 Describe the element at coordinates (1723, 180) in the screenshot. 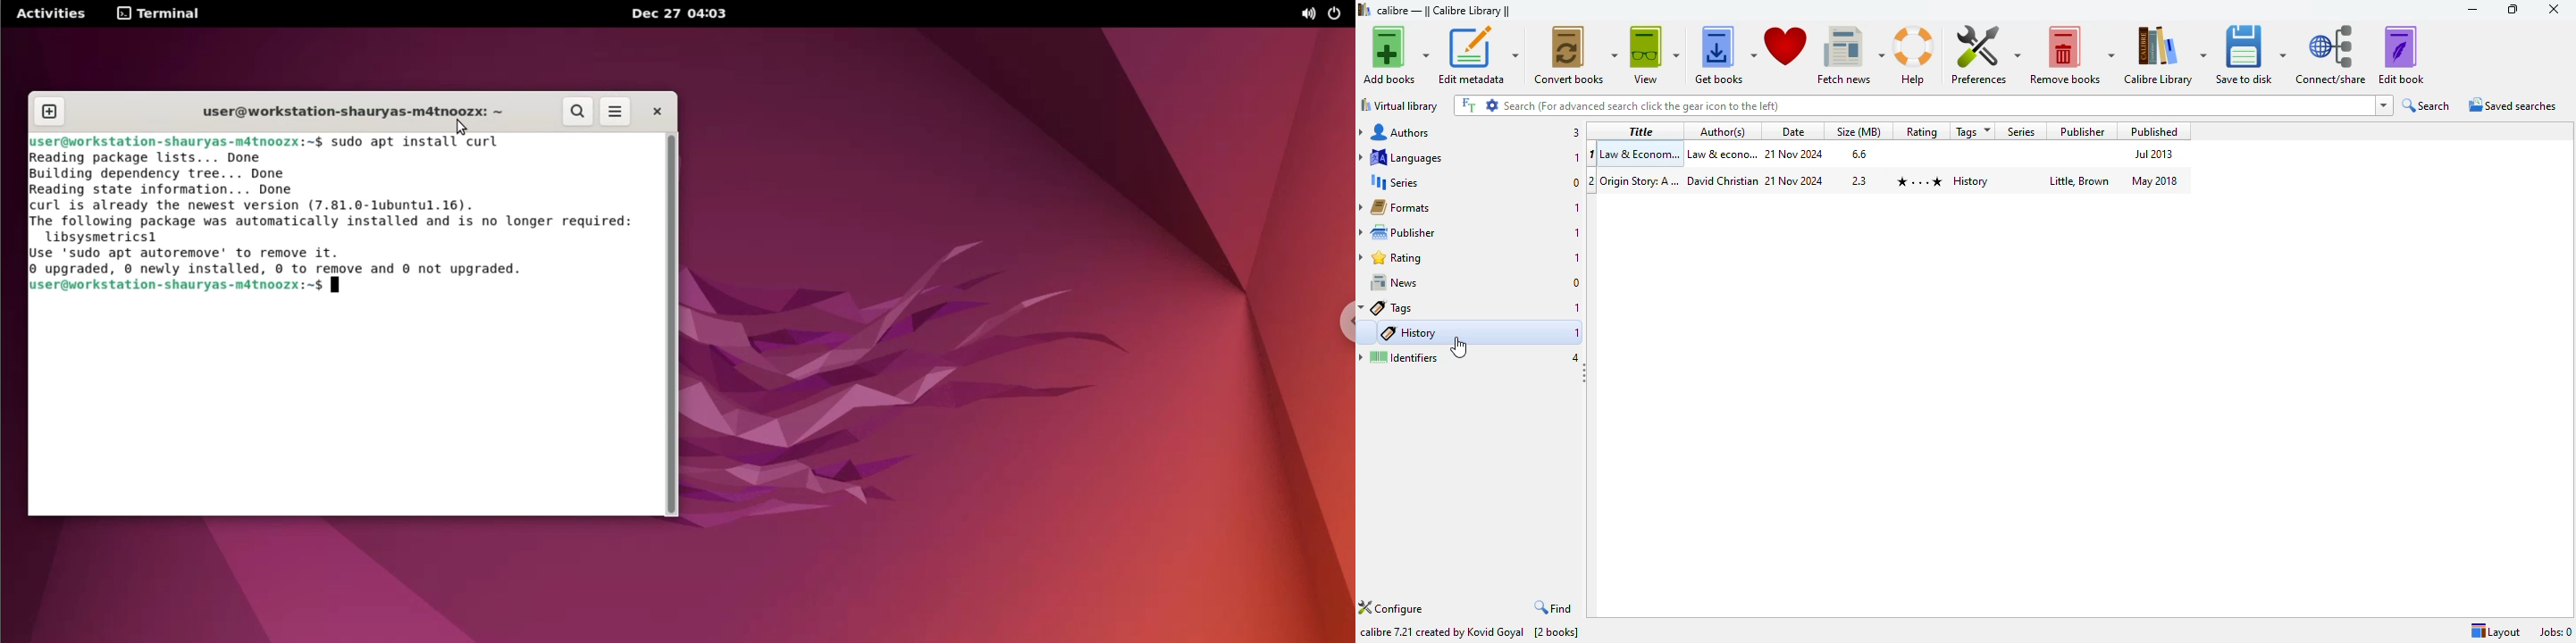

I see `david christian` at that location.